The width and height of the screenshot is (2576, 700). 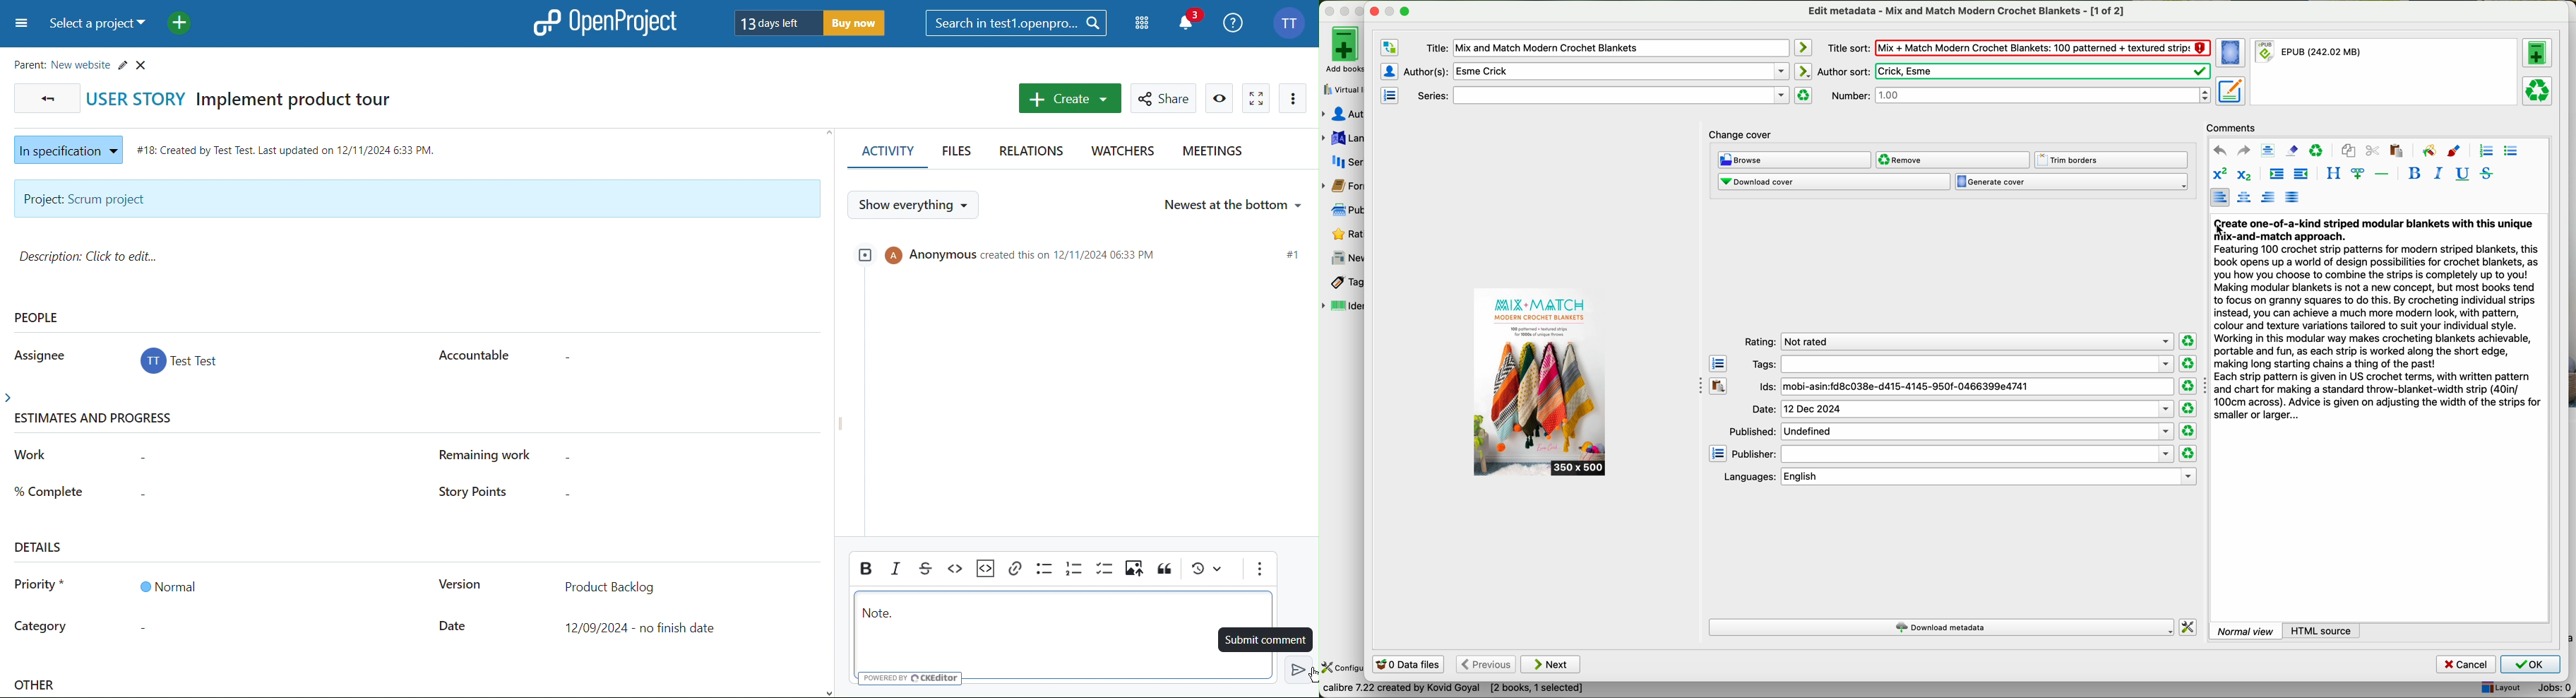 I want to click on set the cover for the book, so click(x=2232, y=54).